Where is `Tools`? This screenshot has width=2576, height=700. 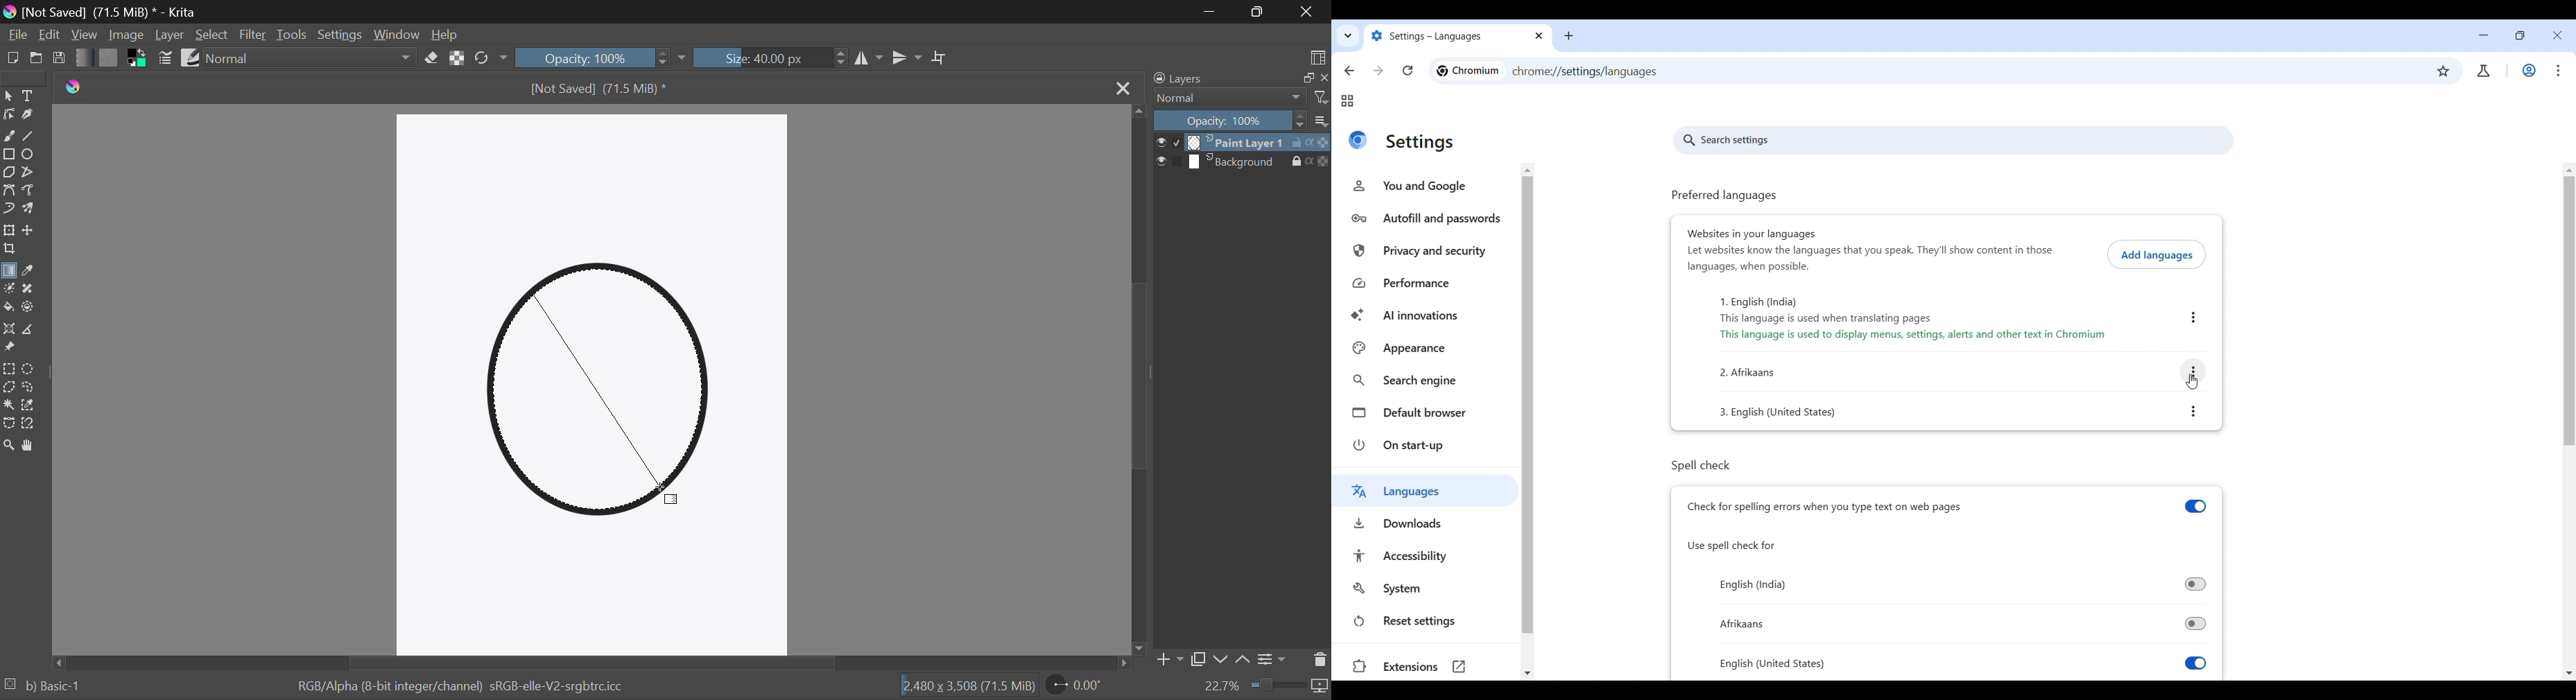
Tools is located at coordinates (292, 34).